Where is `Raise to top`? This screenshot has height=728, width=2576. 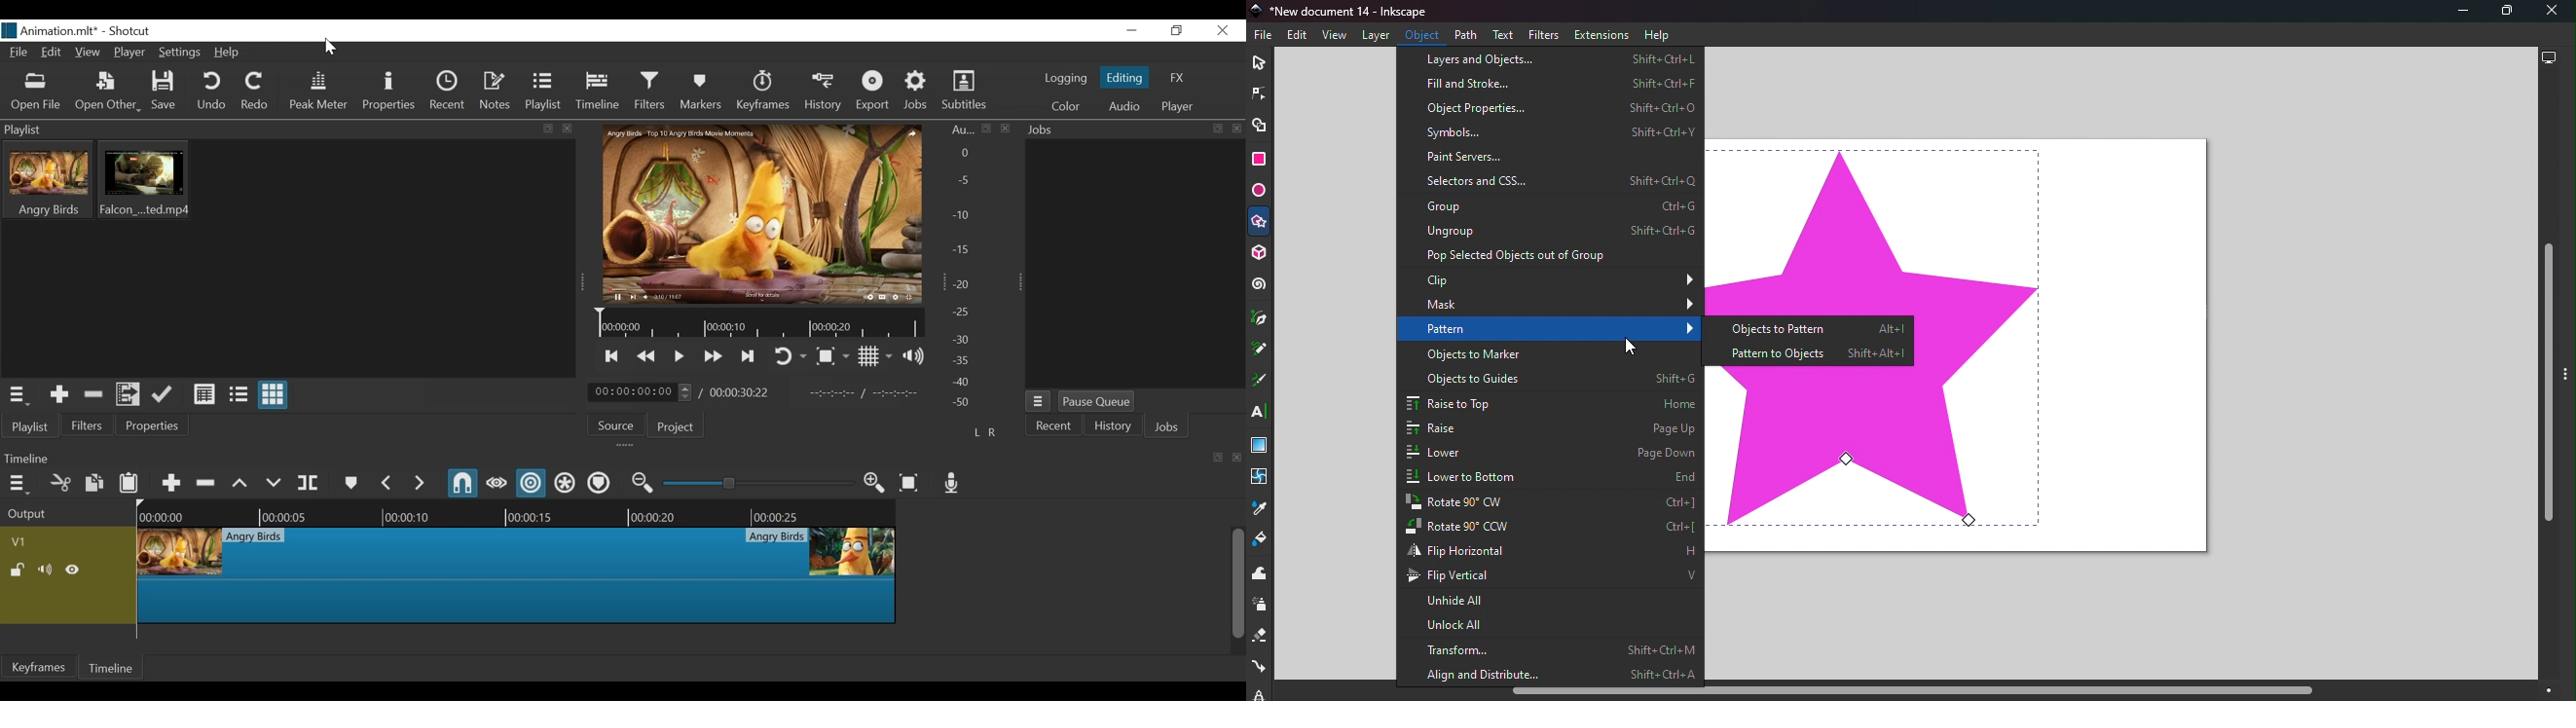 Raise to top is located at coordinates (1552, 404).